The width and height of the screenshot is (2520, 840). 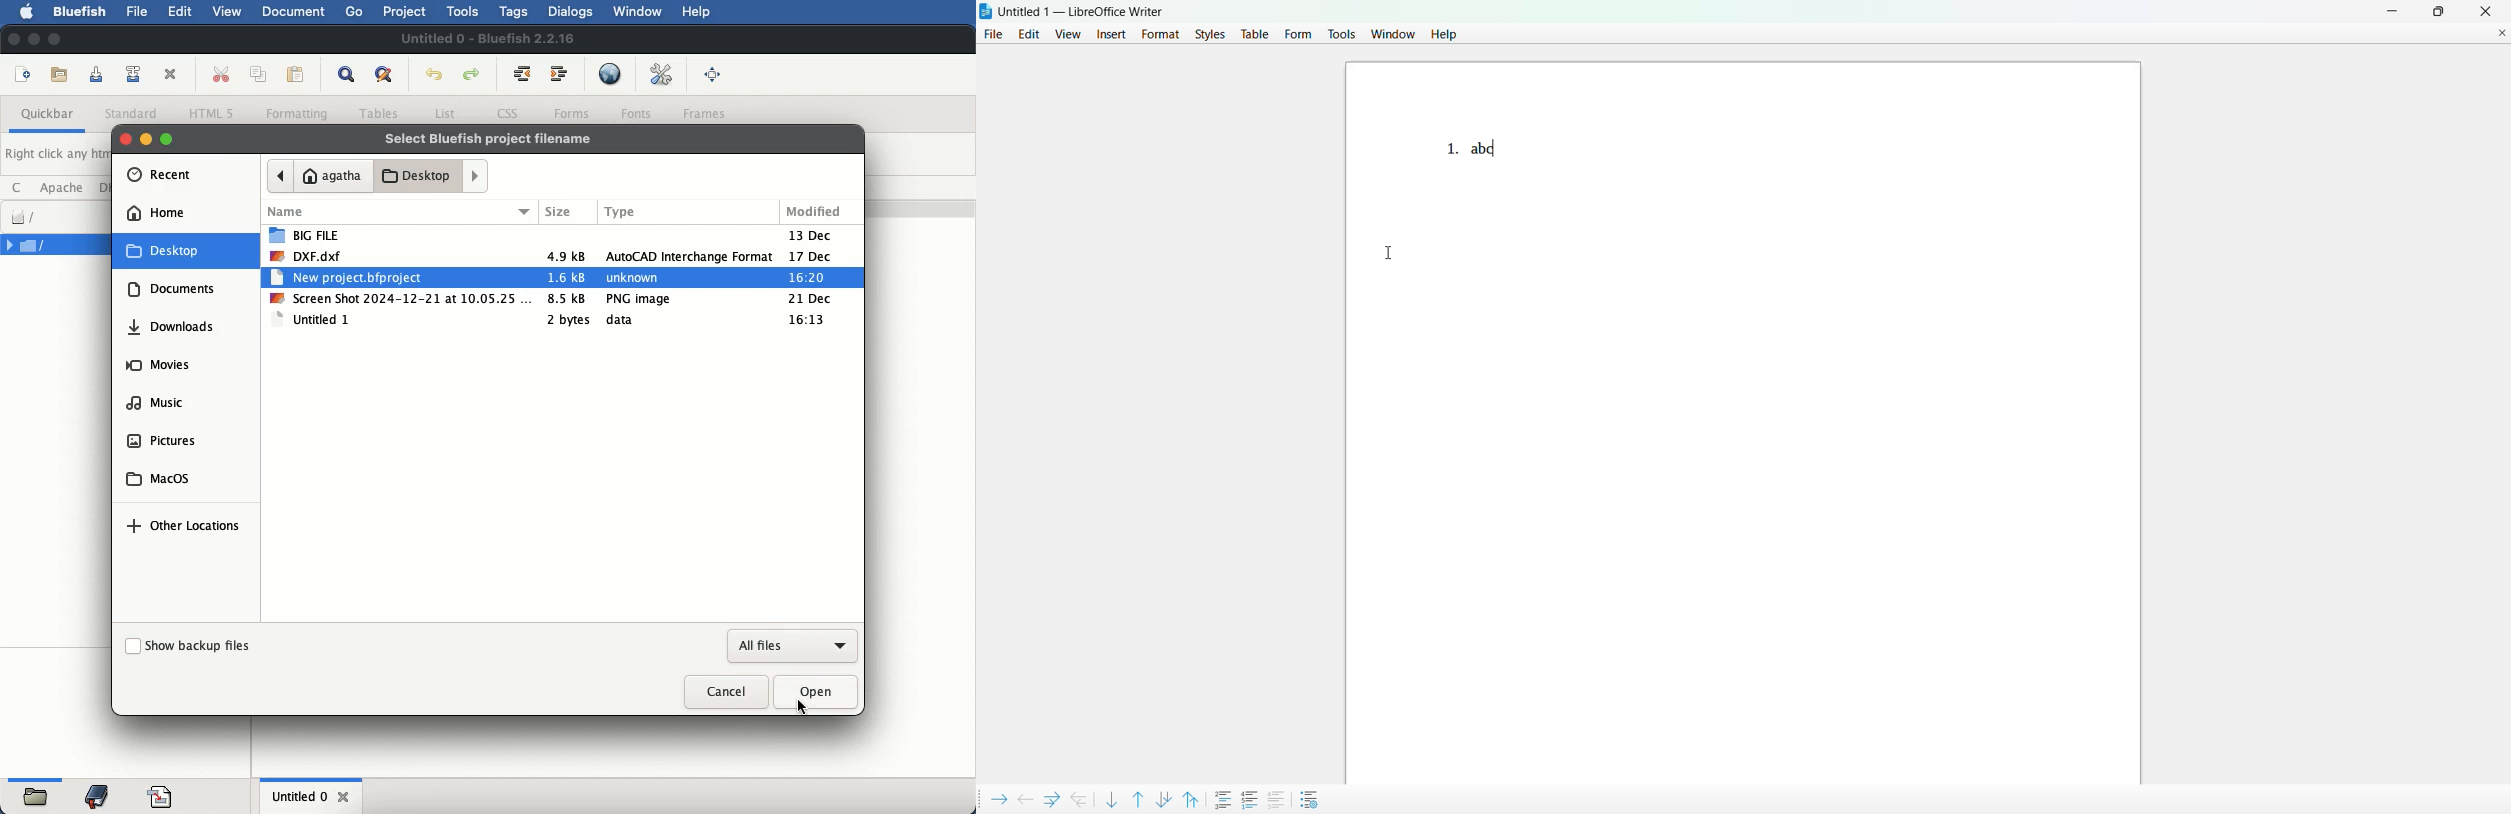 What do you see at coordinates (49, 115) in the screenshot?
I see `quickbar` at bounding box center [49, 115].